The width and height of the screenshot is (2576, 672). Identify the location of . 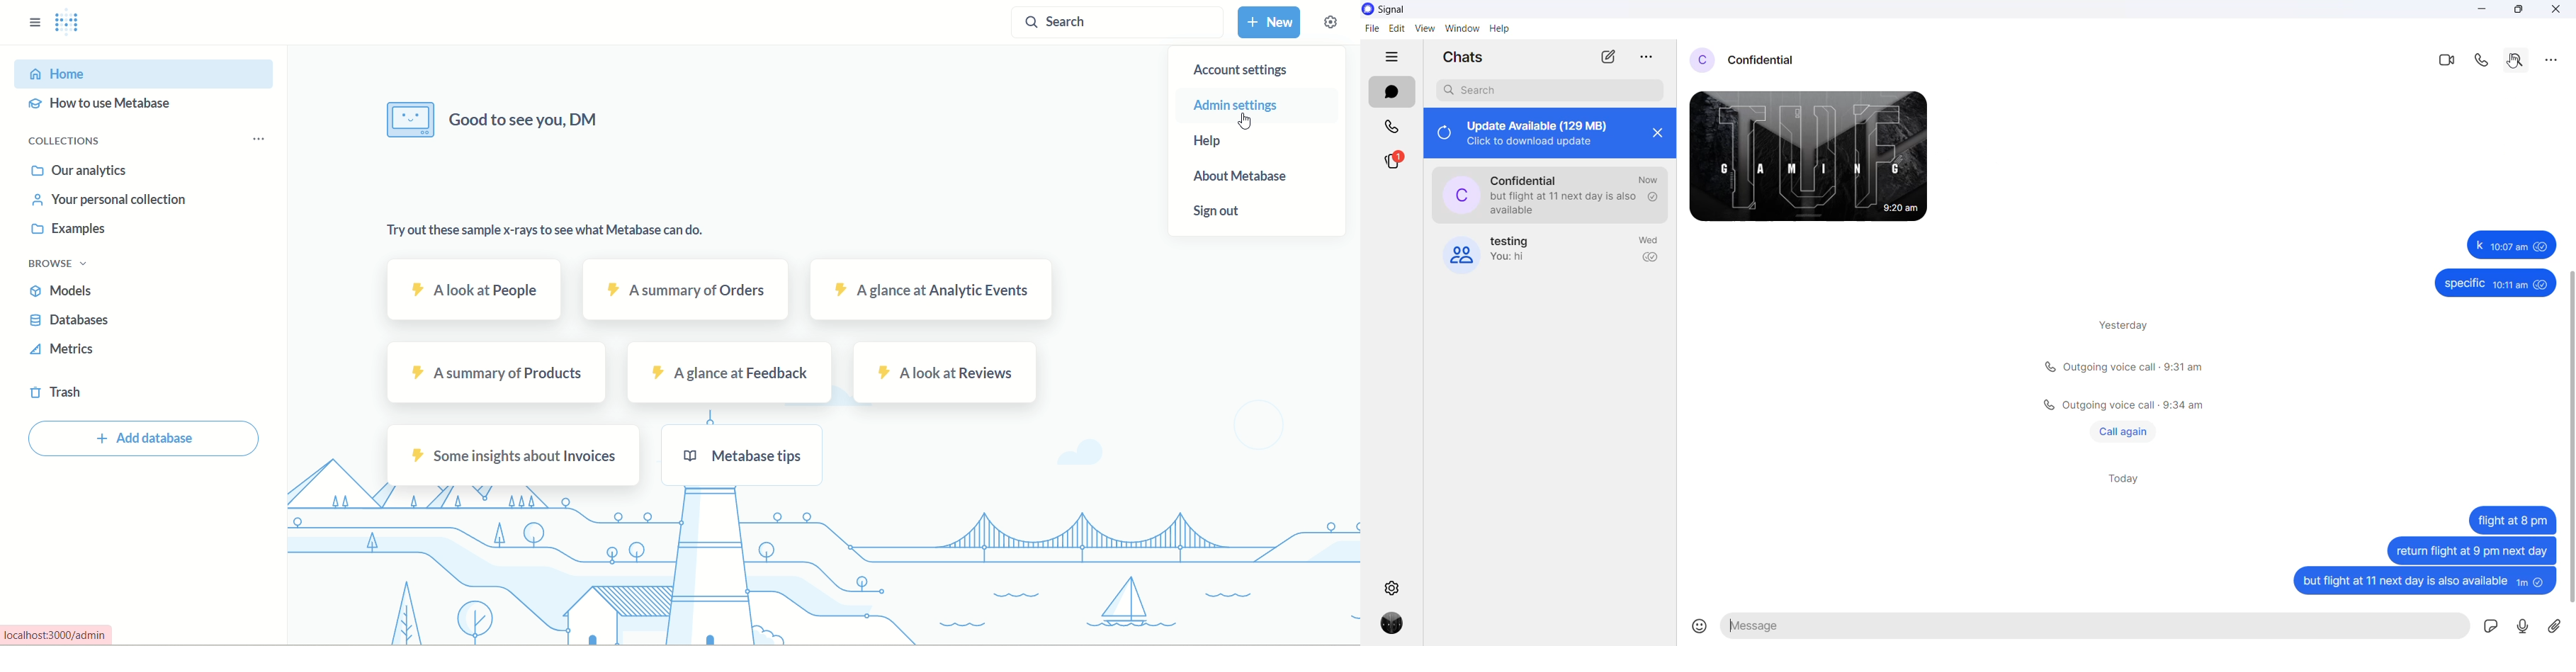
(2495, 284).